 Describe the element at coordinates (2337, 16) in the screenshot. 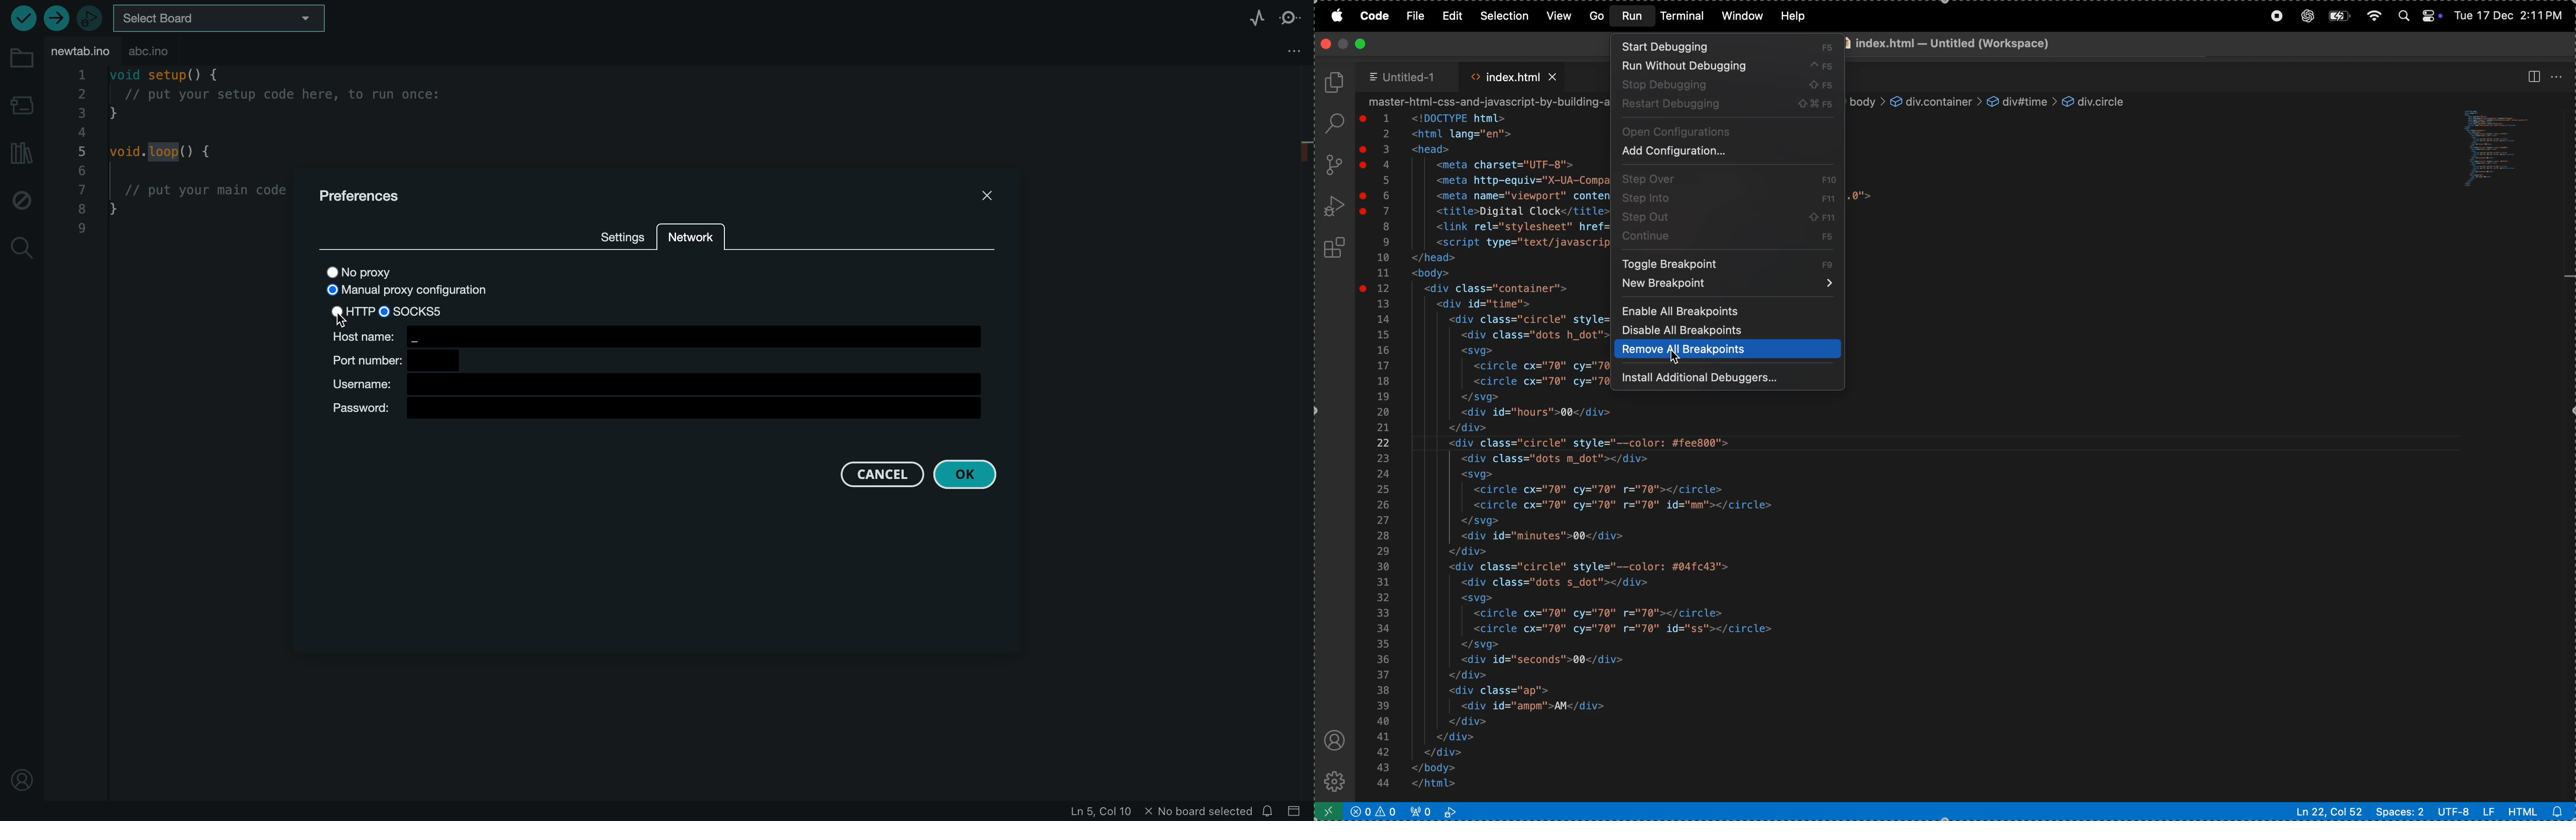

I see `battery` at that location.